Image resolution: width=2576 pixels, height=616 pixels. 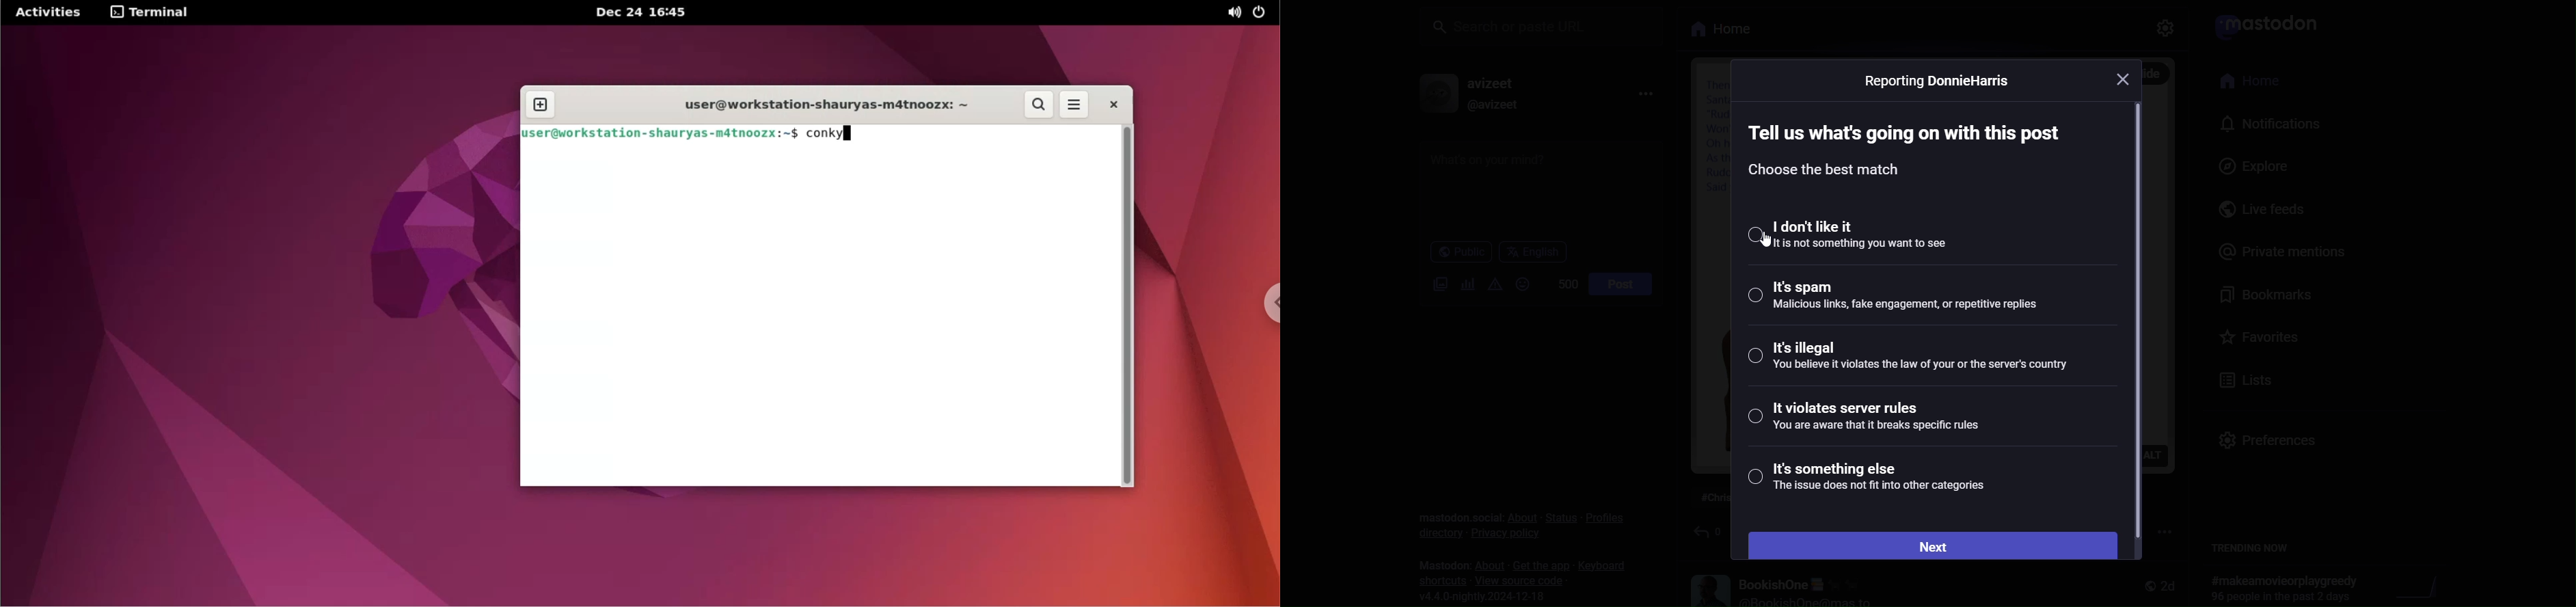 I want to click on post, so click(x=1619, y=283).